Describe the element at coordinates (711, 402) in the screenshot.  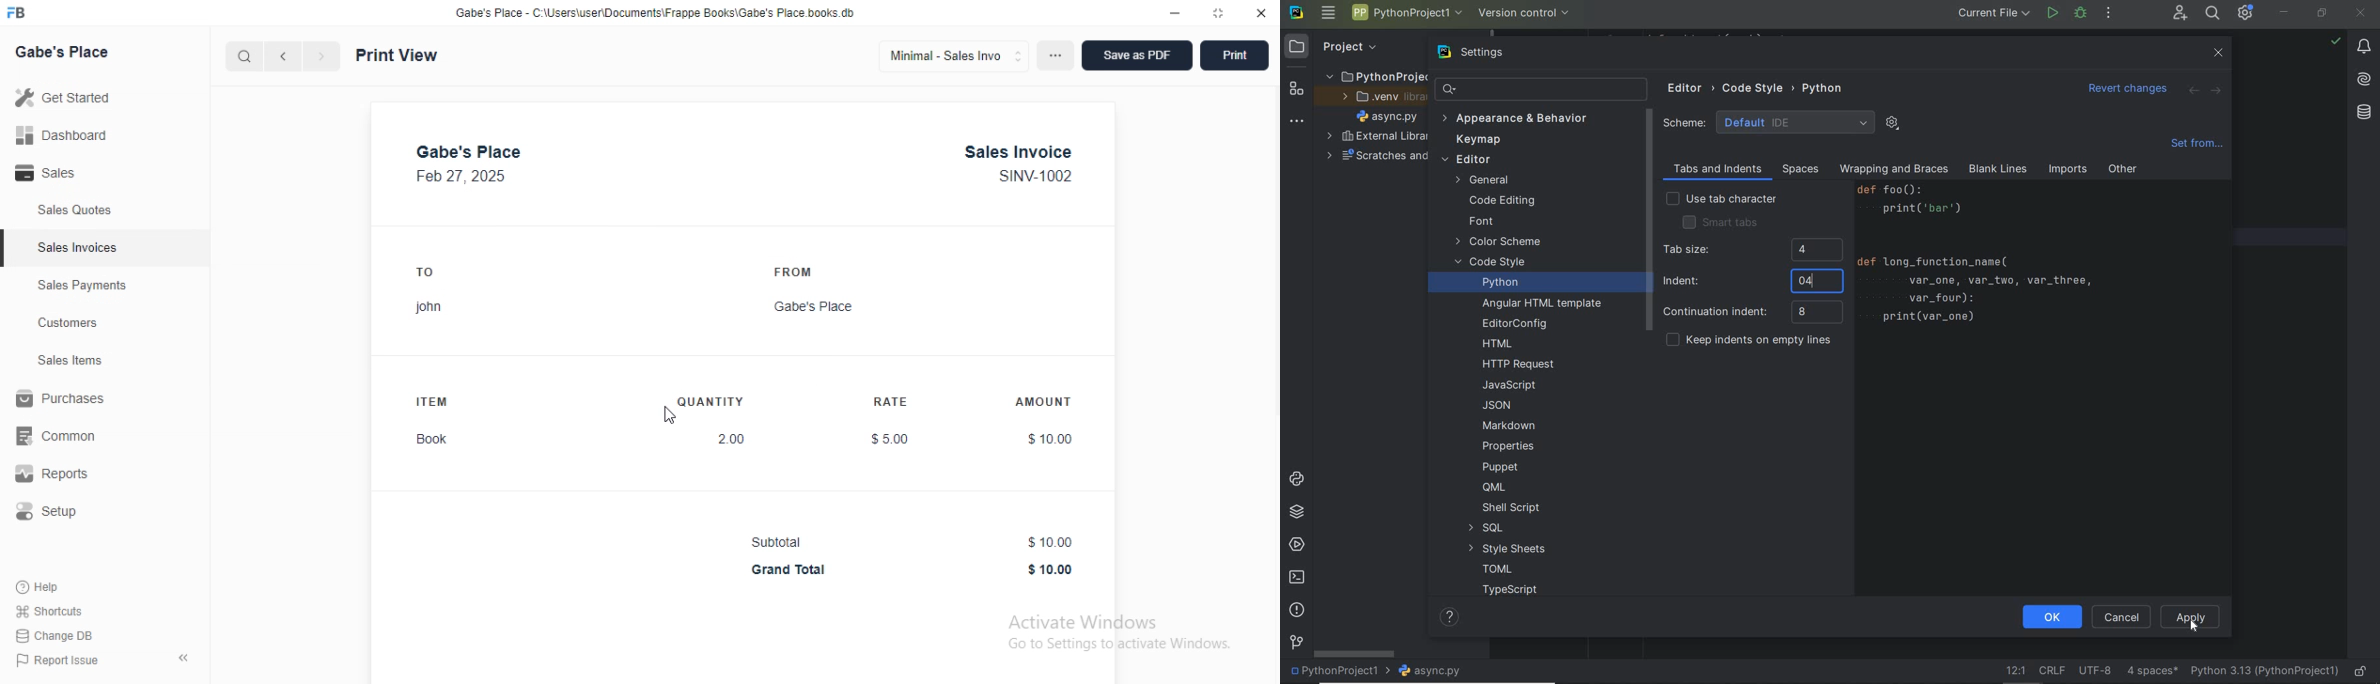
I see `QUANTITY` at that location.